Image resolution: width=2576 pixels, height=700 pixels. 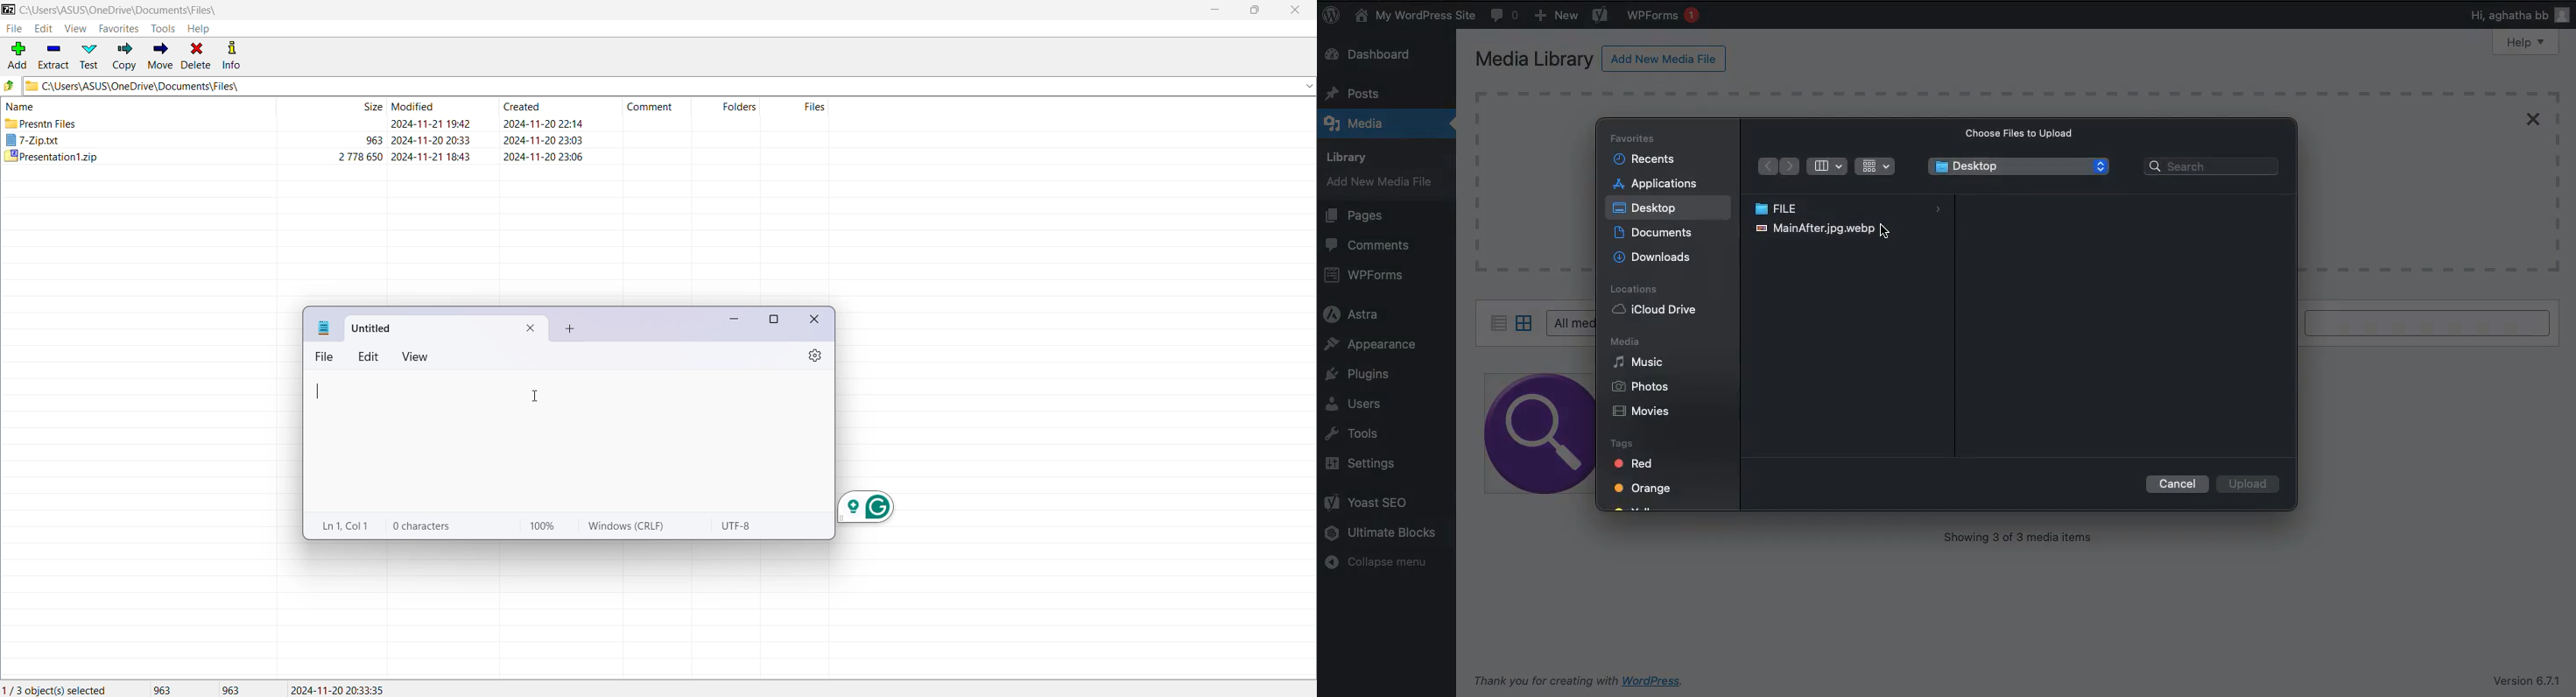 What do you see at coordinates (1537, 433) in the screenshot?
I see `image 1` at bounding box center [1537, 433].